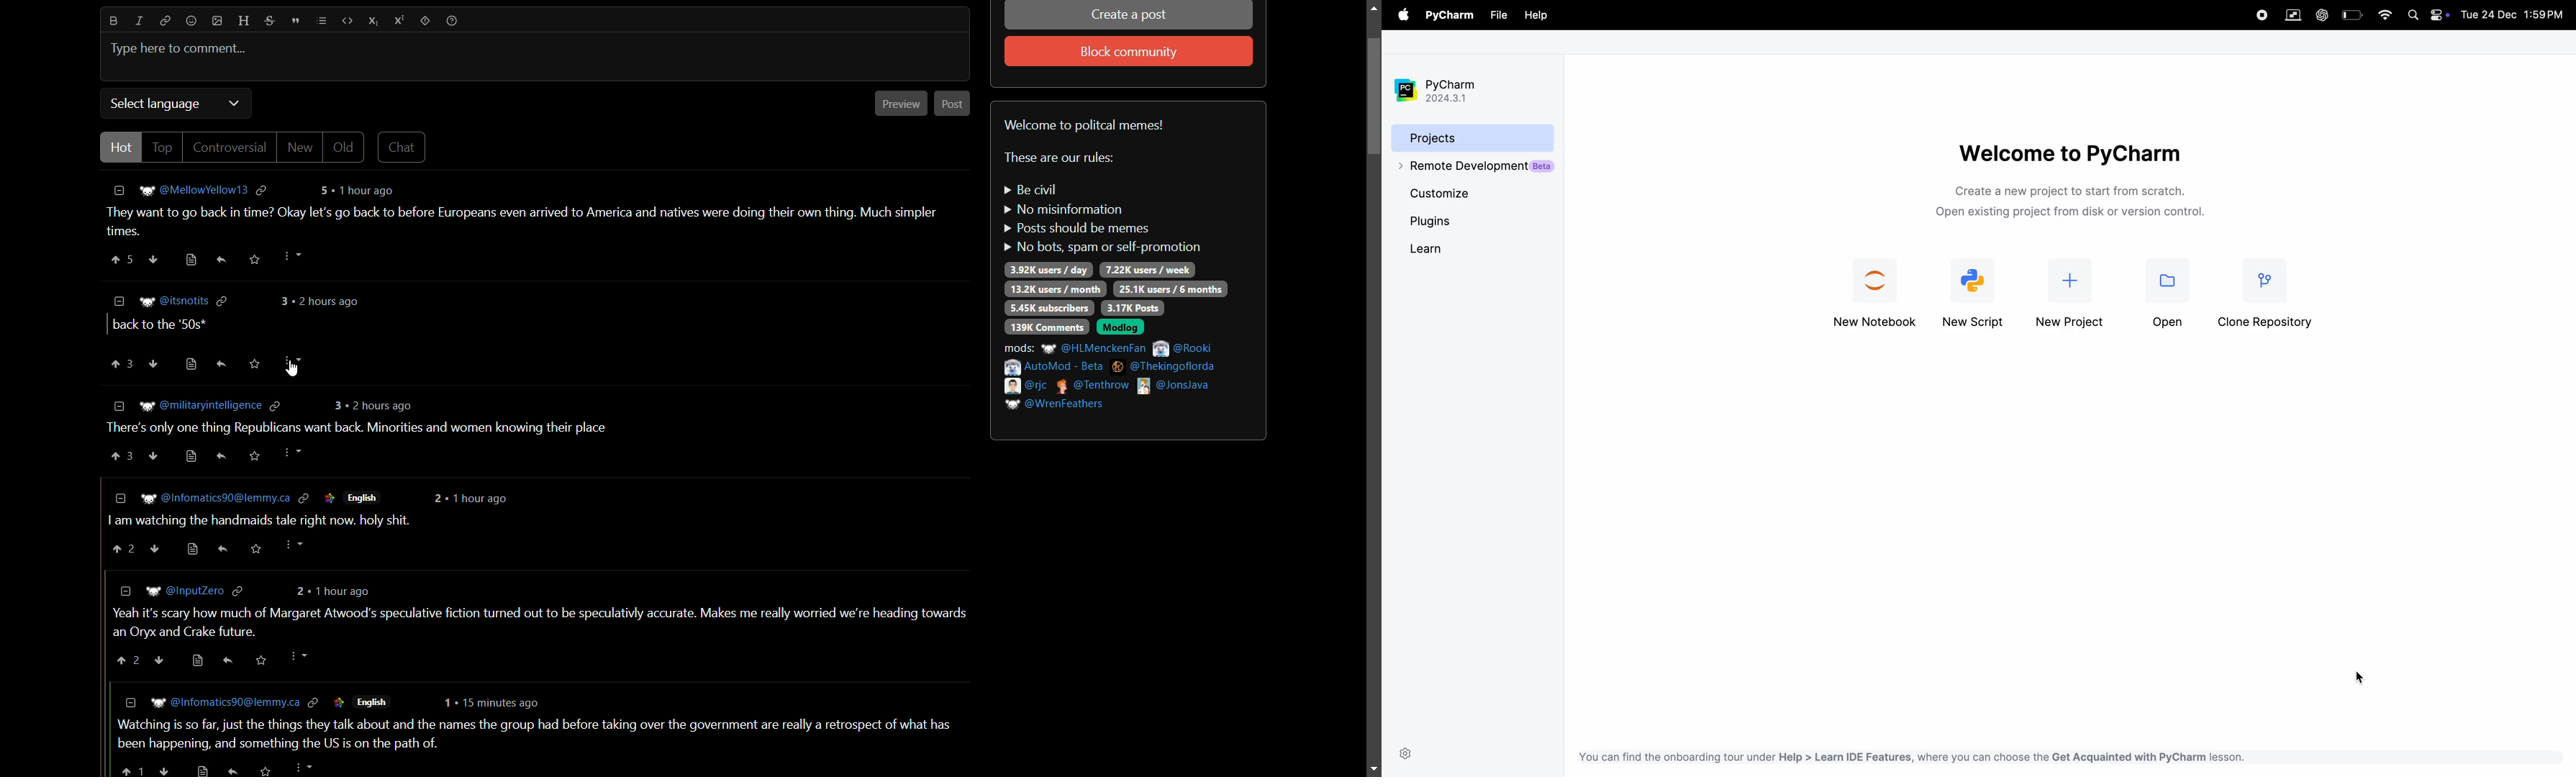  What do you see at coordinates (529, 224) in the screenshot?
I see `comment-1` at bounding box center [529, 224].